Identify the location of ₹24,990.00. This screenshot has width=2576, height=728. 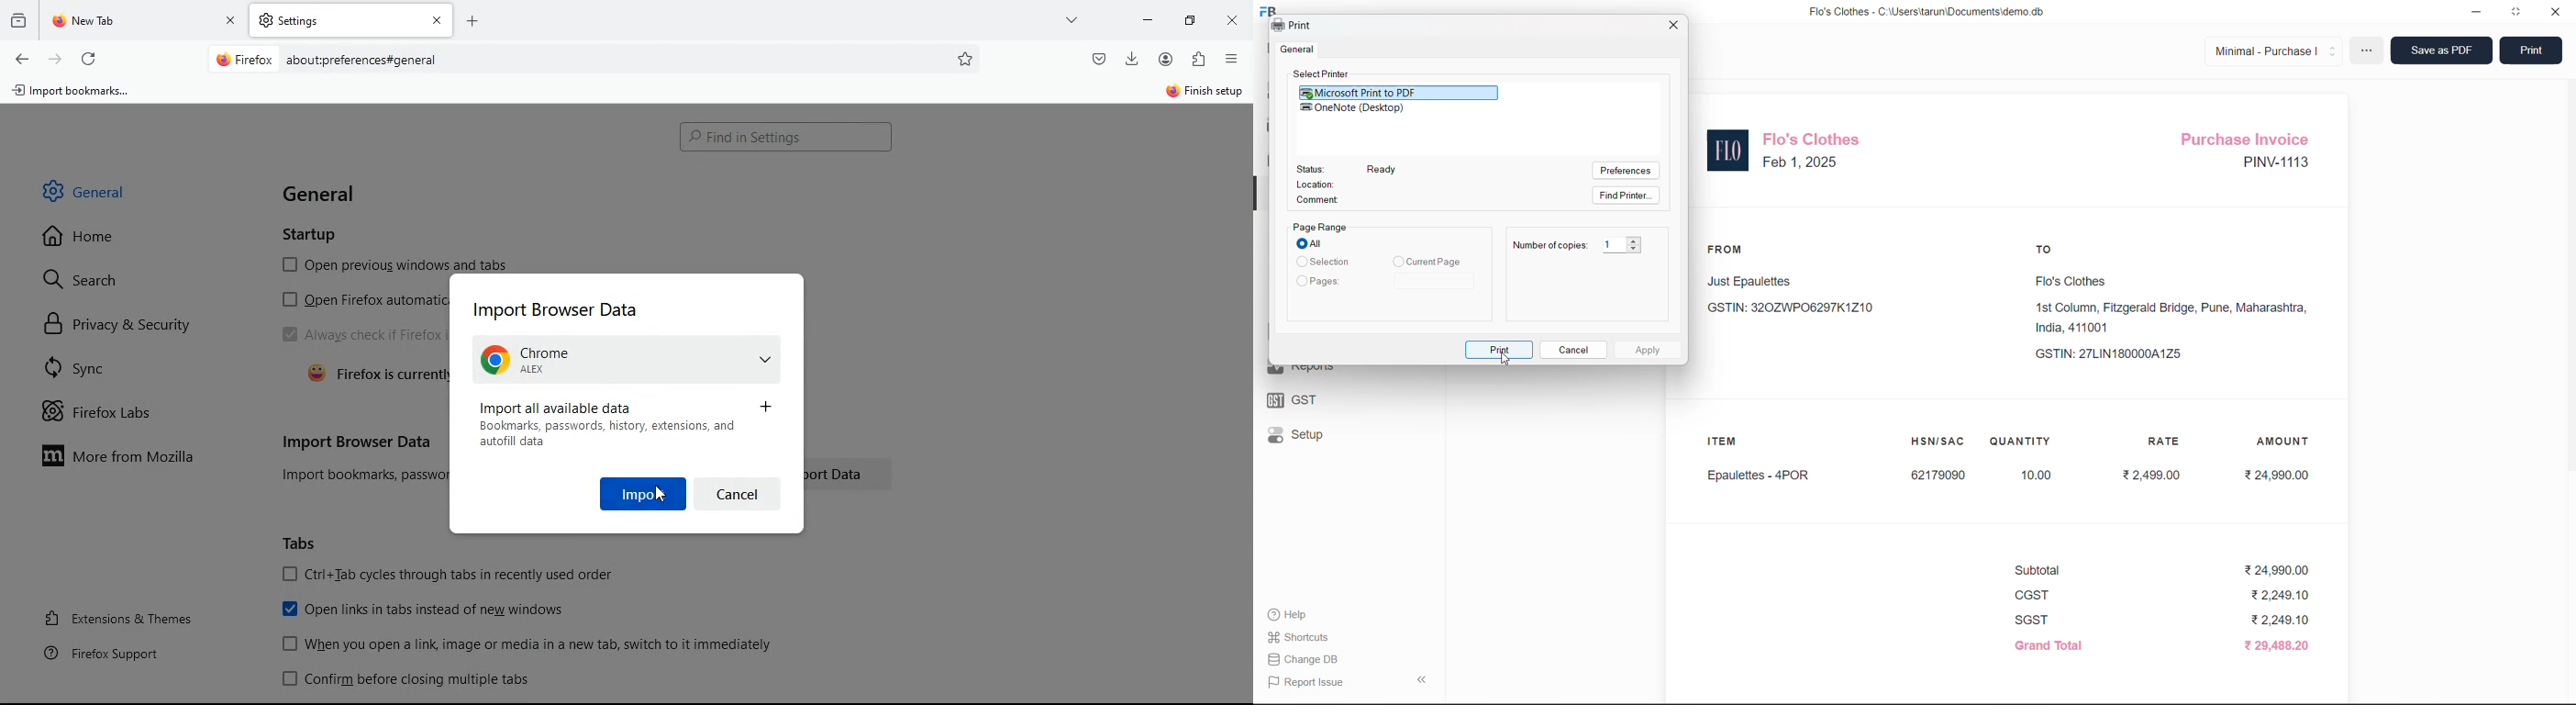
(2283, 477).